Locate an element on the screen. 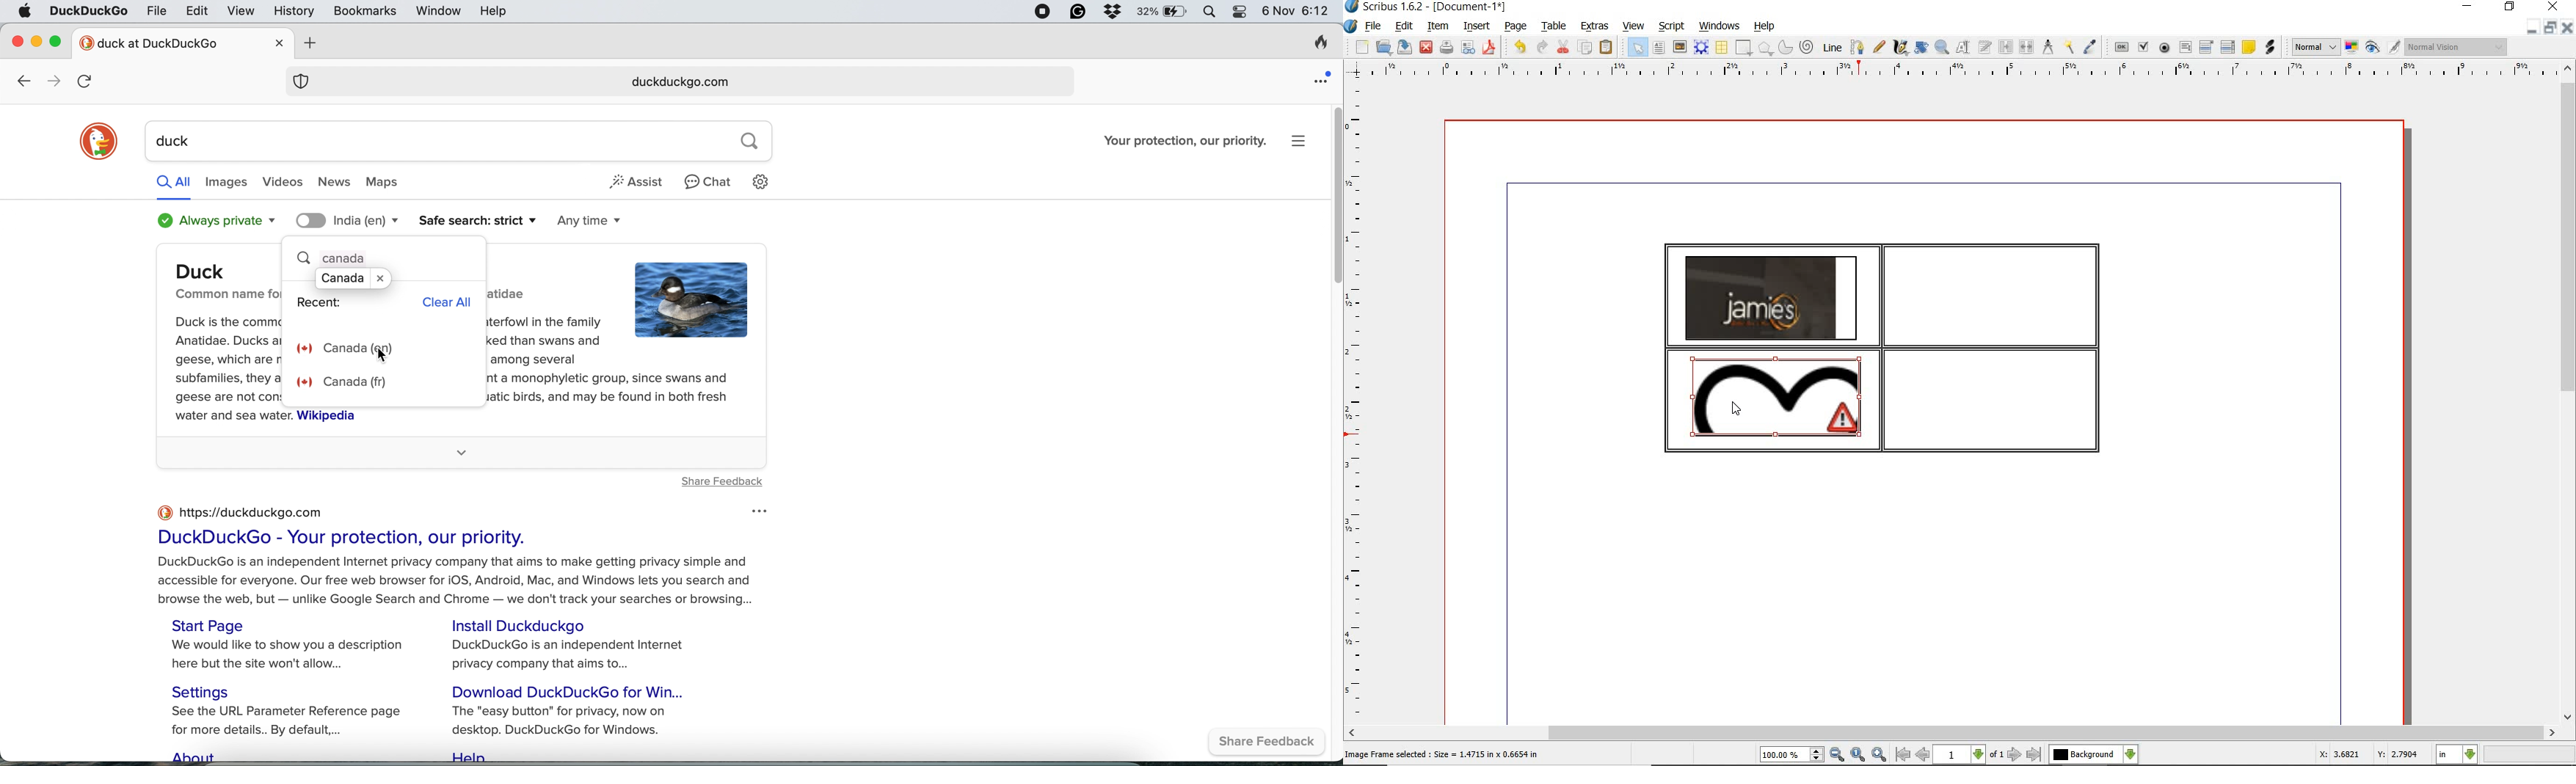  bookmarks is located at coordinates (366, 12).